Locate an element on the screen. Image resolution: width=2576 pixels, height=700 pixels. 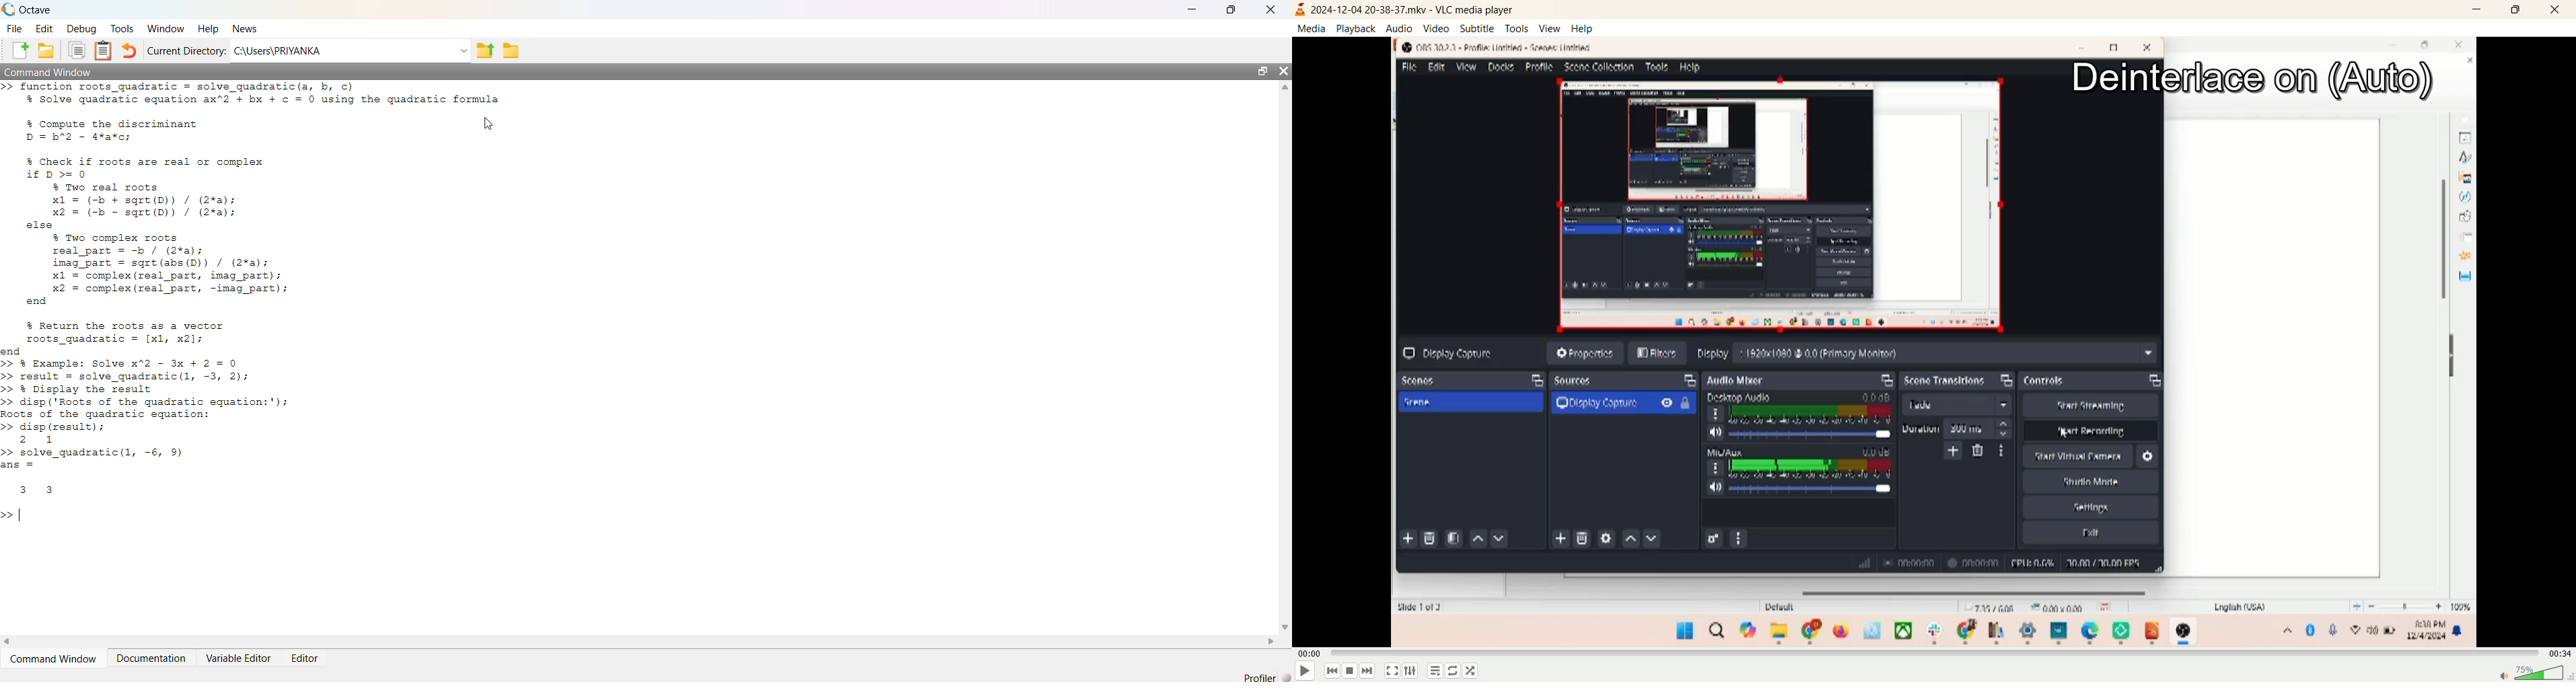
extended settings is located at coordinates (1411, 670).